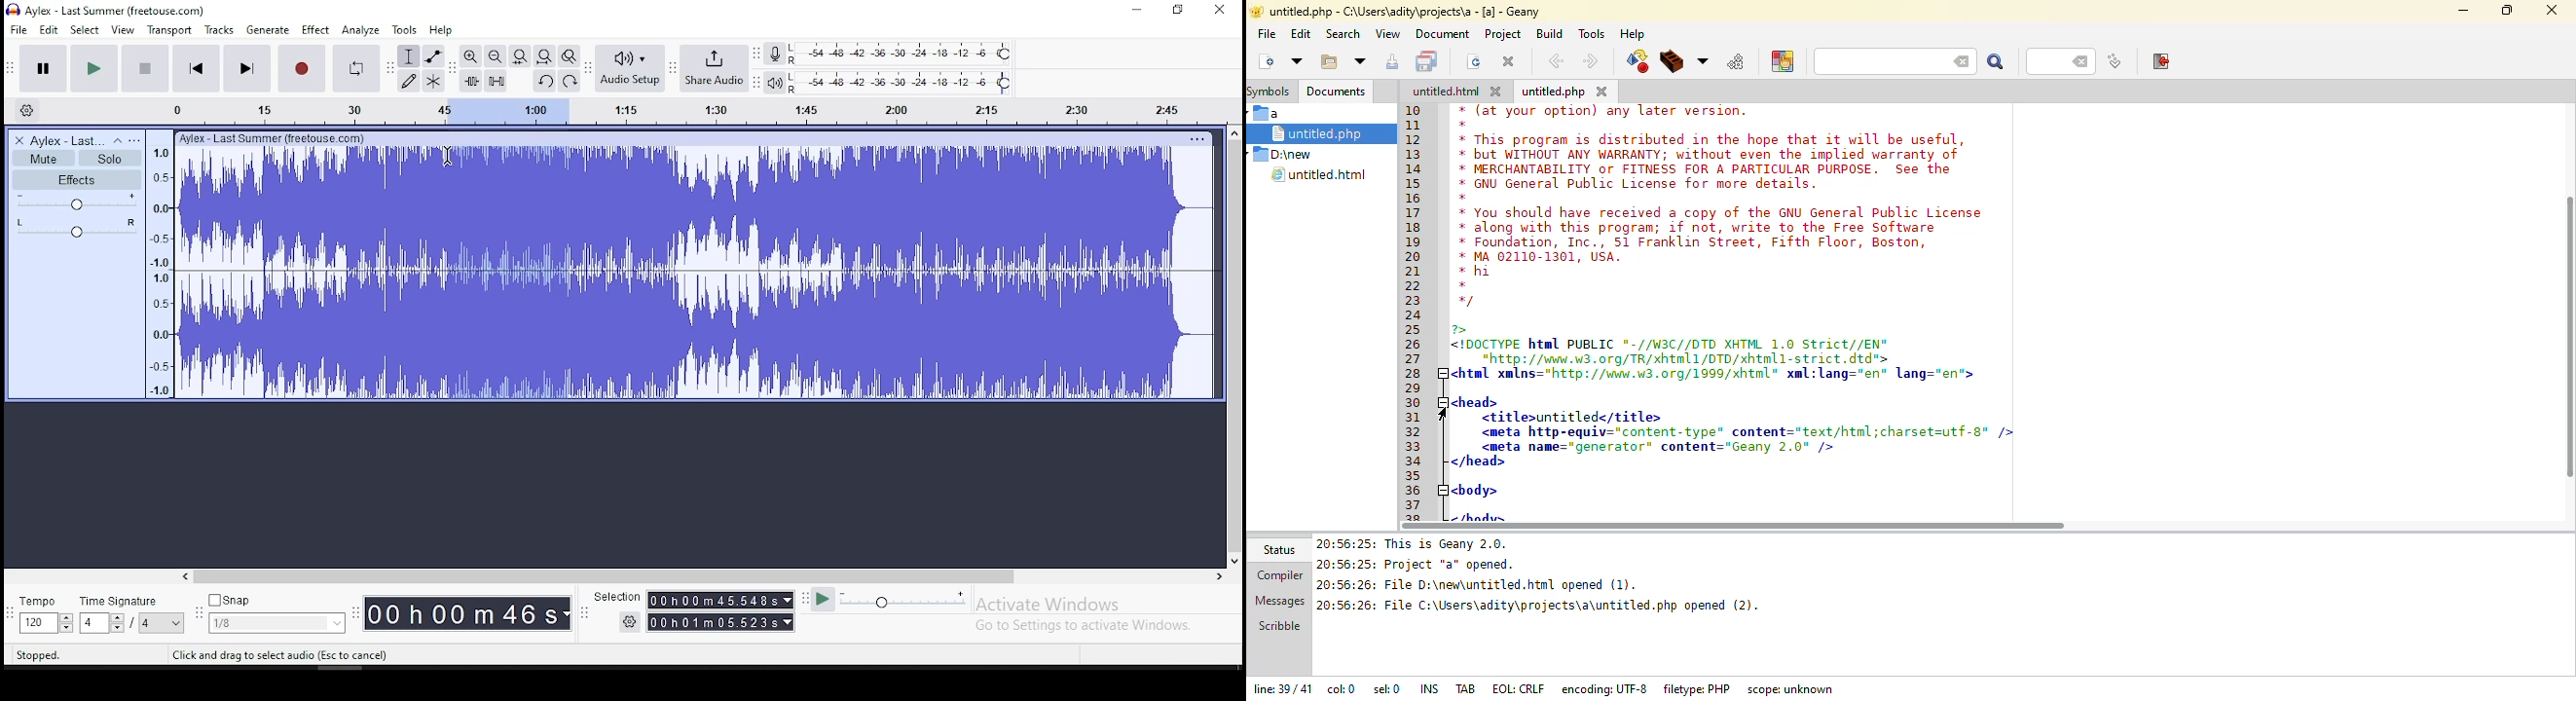 This screenshot has height=728, width=2576. What do you see at coordinates (1496, 91) in the screenshot?
I see `close` at bounding box center [1496, 91].